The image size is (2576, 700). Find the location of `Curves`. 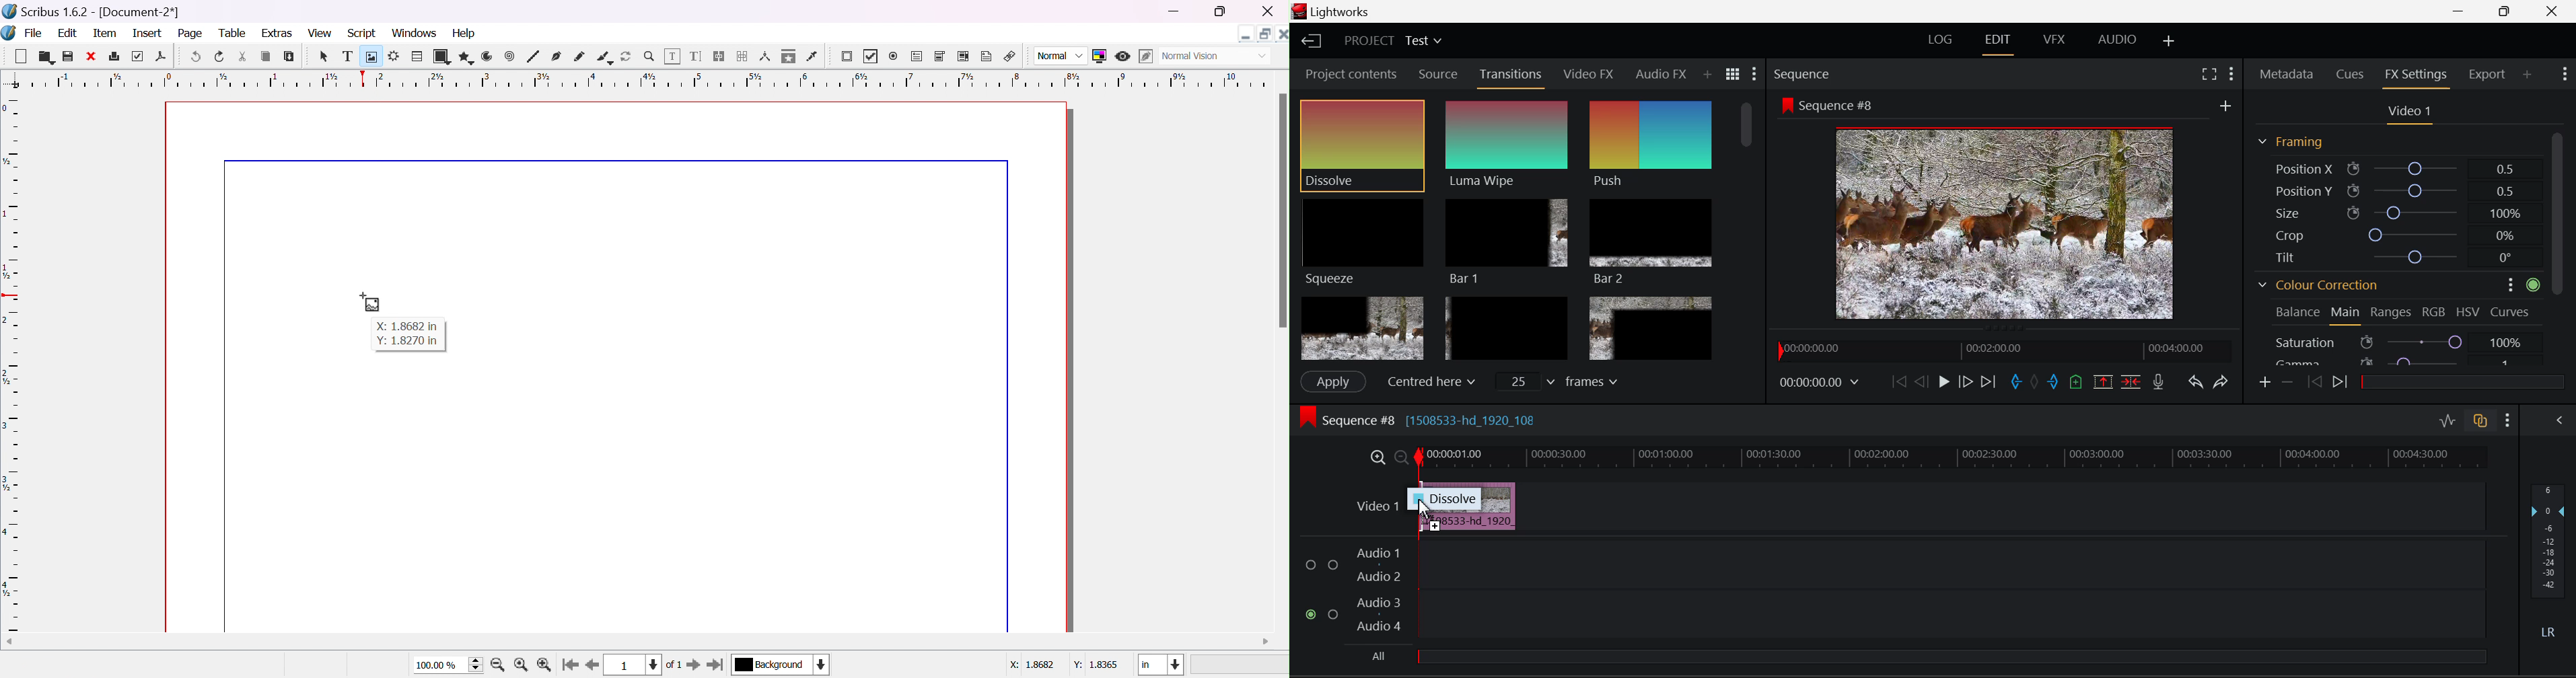

Curves is located at coordinates (2511, 310).